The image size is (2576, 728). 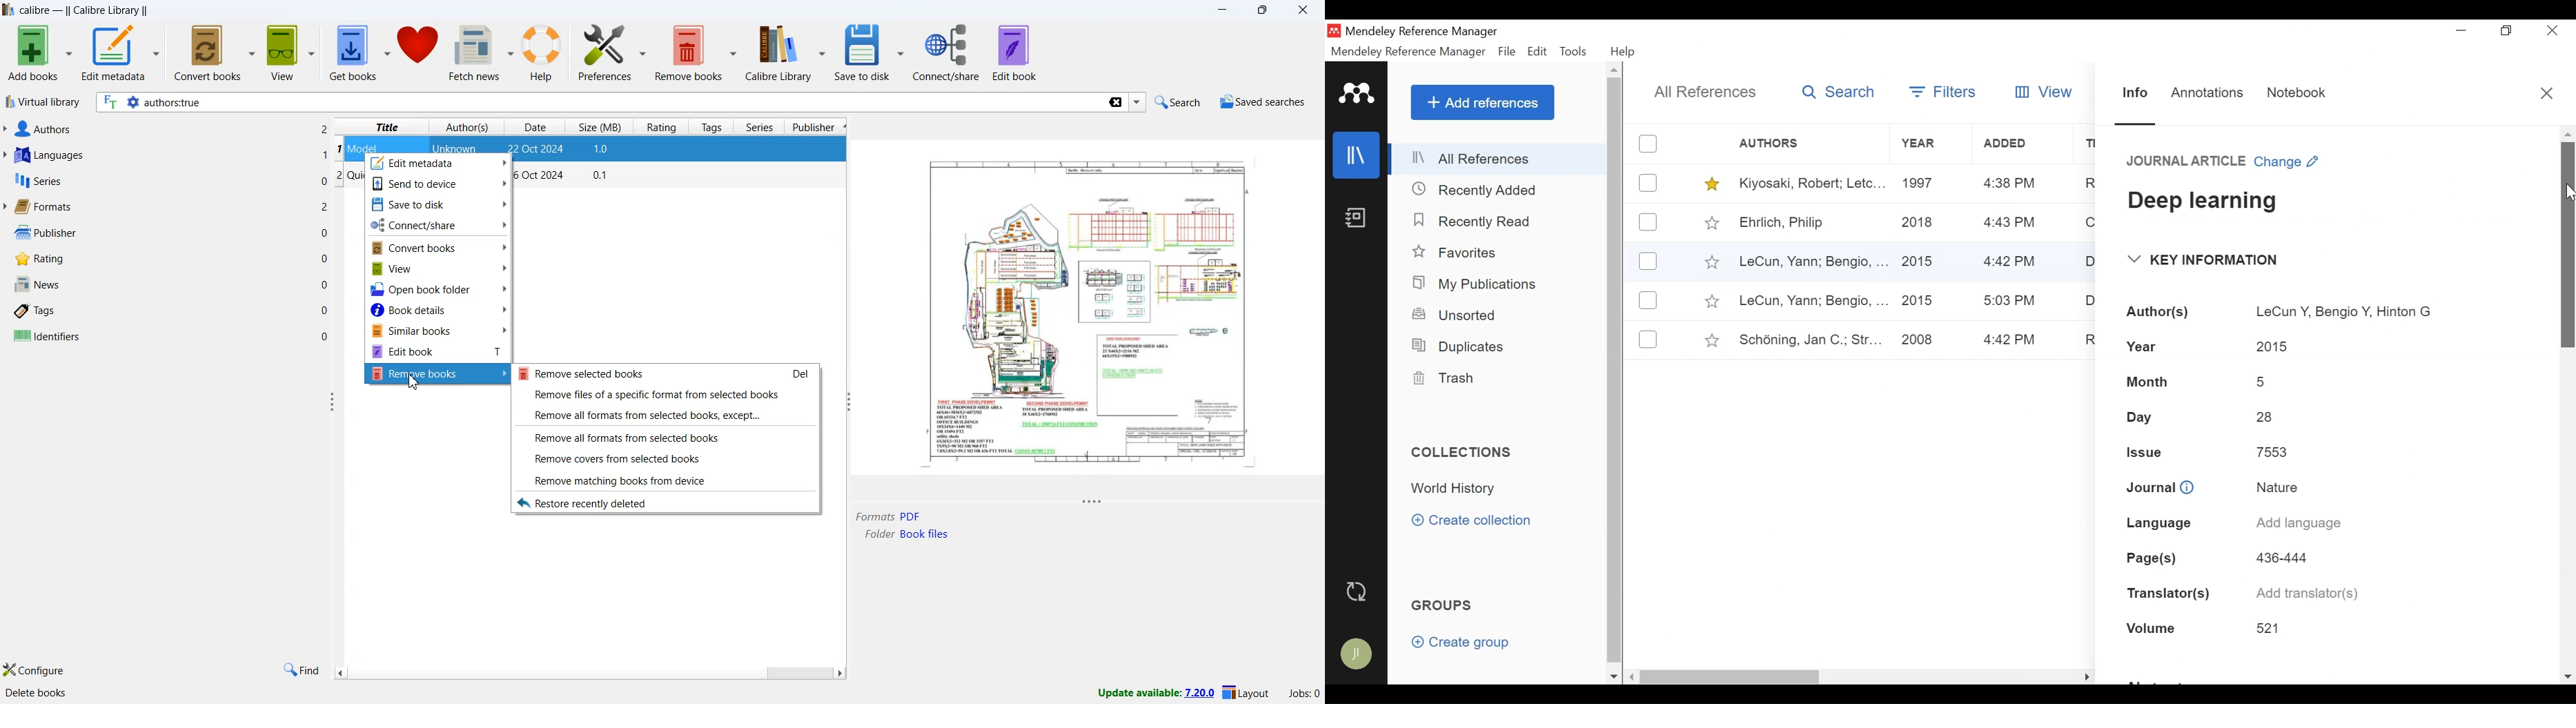 I want to click on Notebook, so click(x=2302, y=93).